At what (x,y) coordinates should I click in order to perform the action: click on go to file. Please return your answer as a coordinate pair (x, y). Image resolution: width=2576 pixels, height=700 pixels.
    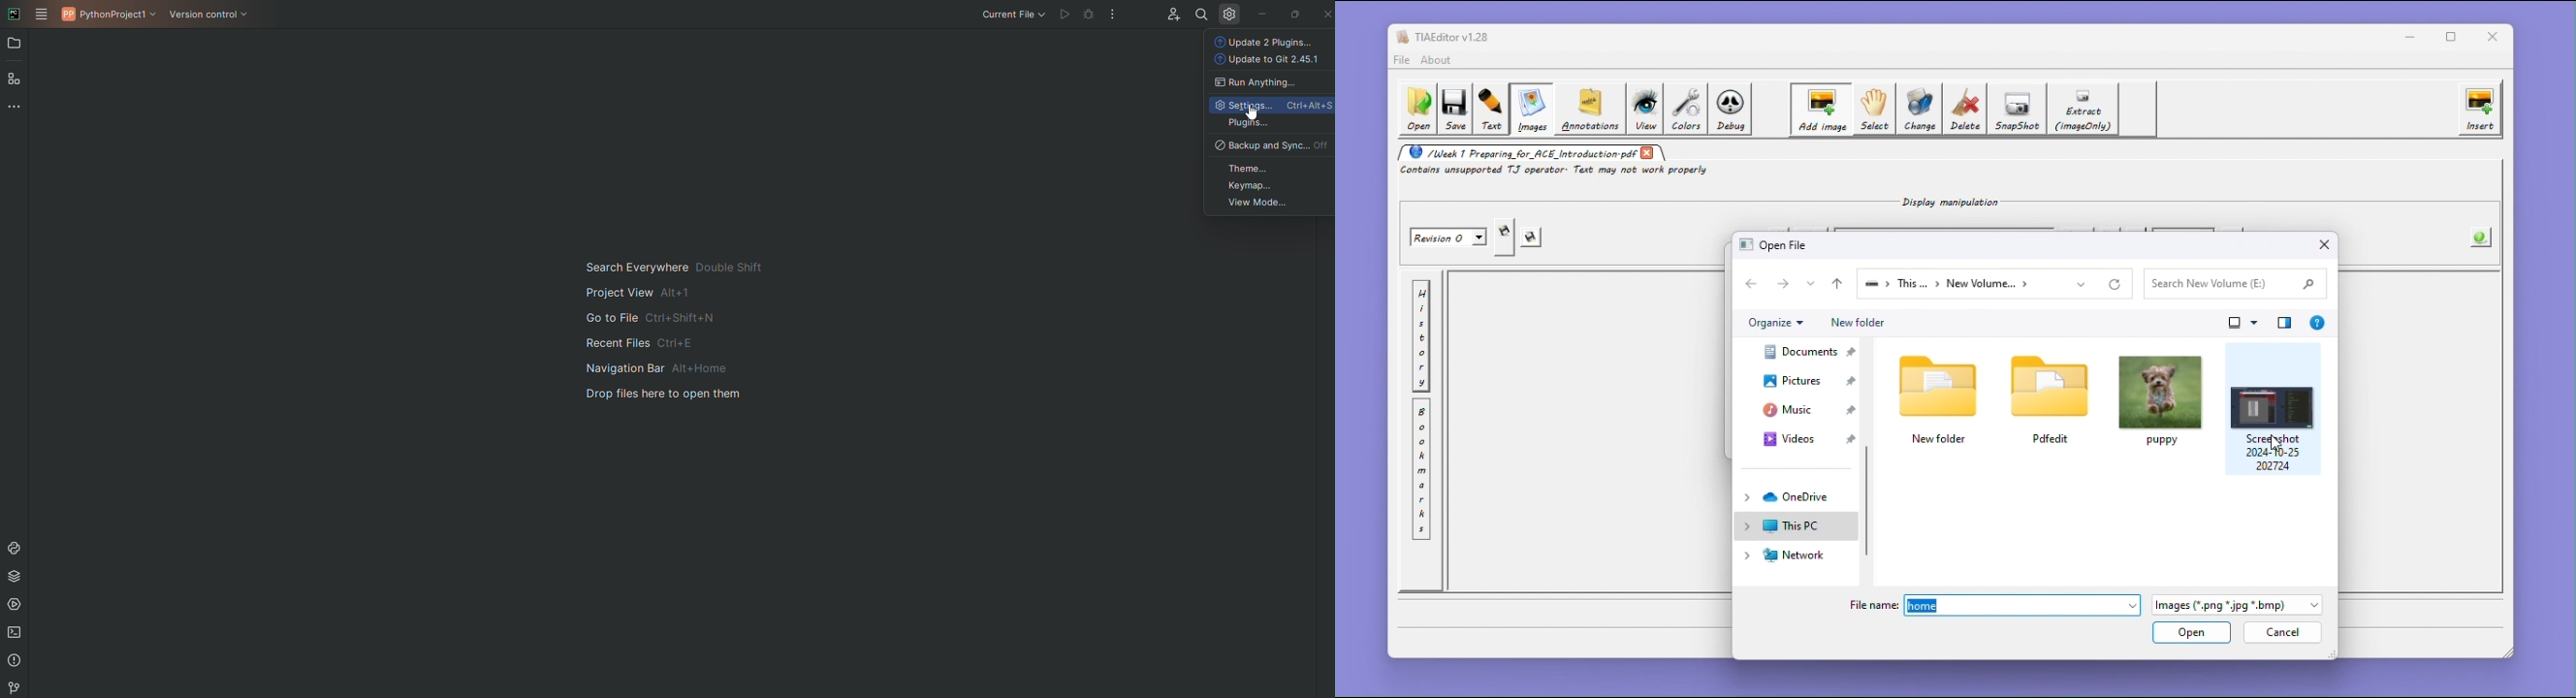
    Looking at the image, I should click on (650, 317).